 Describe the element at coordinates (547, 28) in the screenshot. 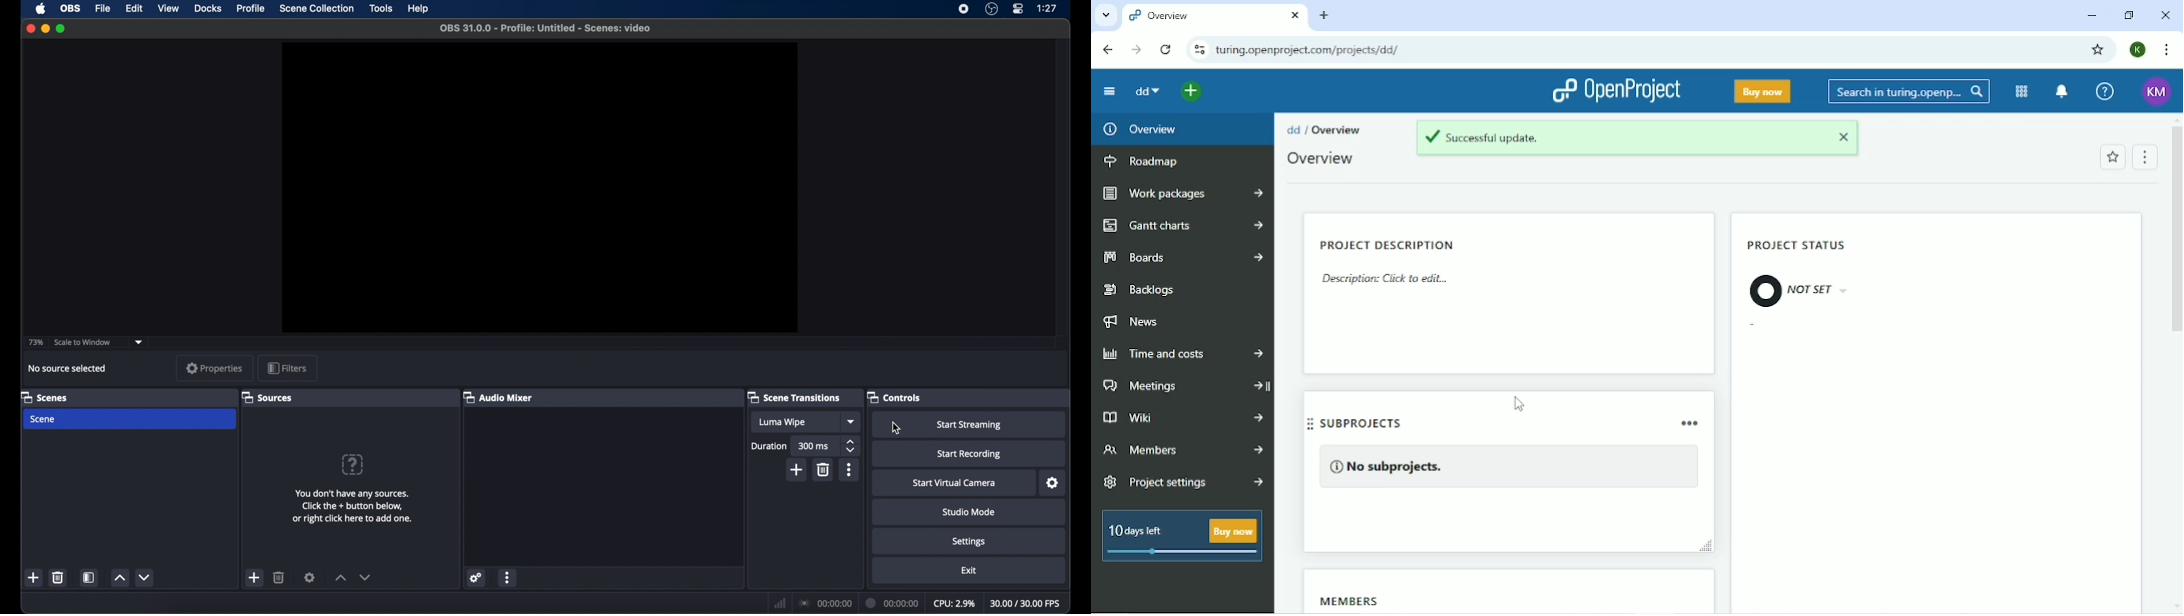

I see `file name` at that location.